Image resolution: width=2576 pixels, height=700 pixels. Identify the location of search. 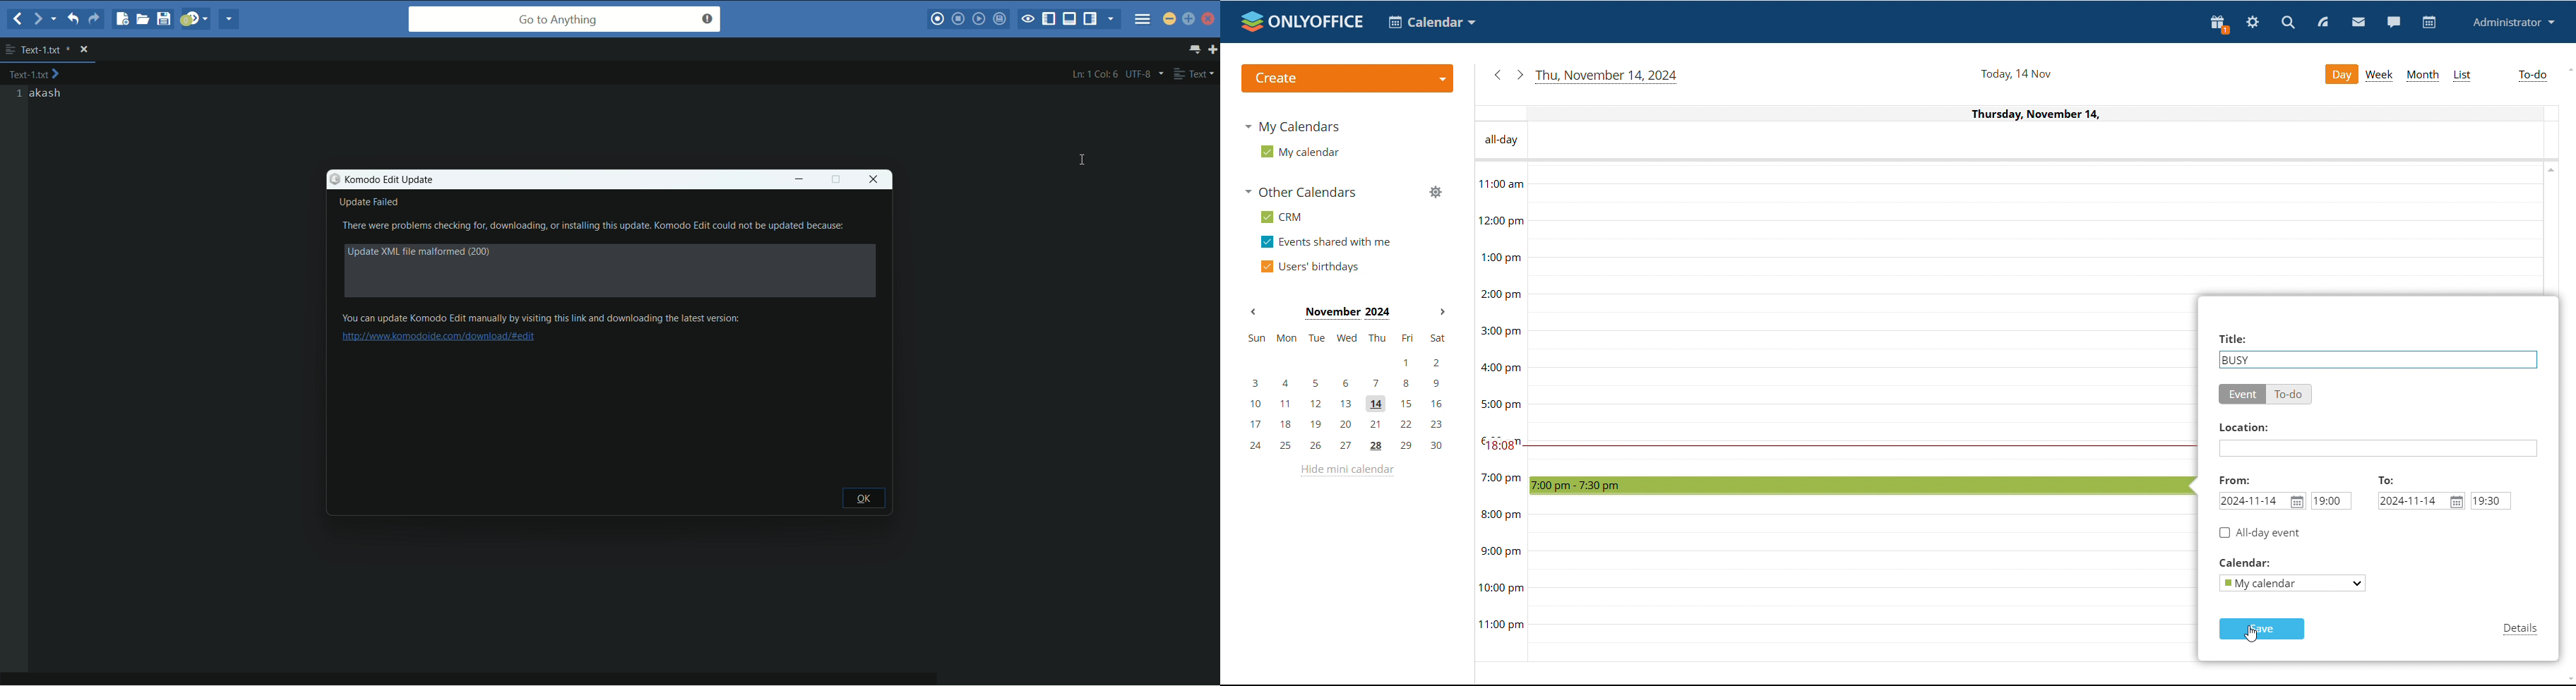
(2289, 23).